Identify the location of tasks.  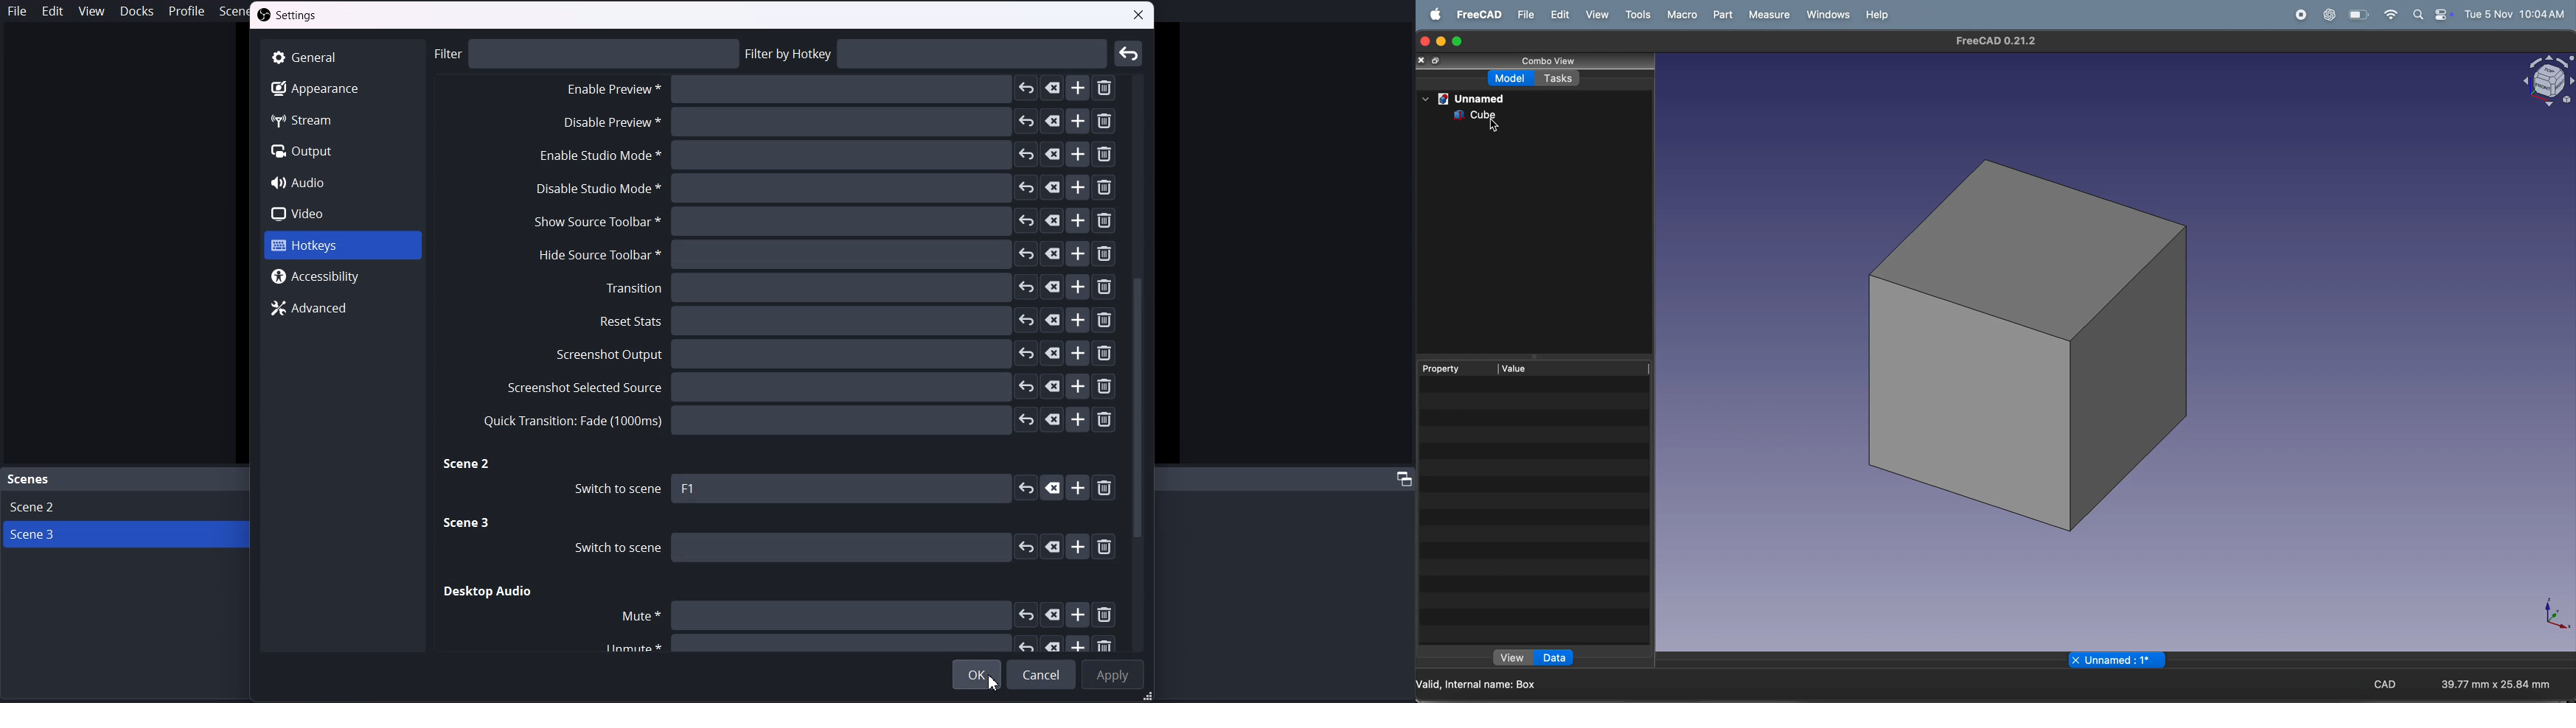
(1564, 80).